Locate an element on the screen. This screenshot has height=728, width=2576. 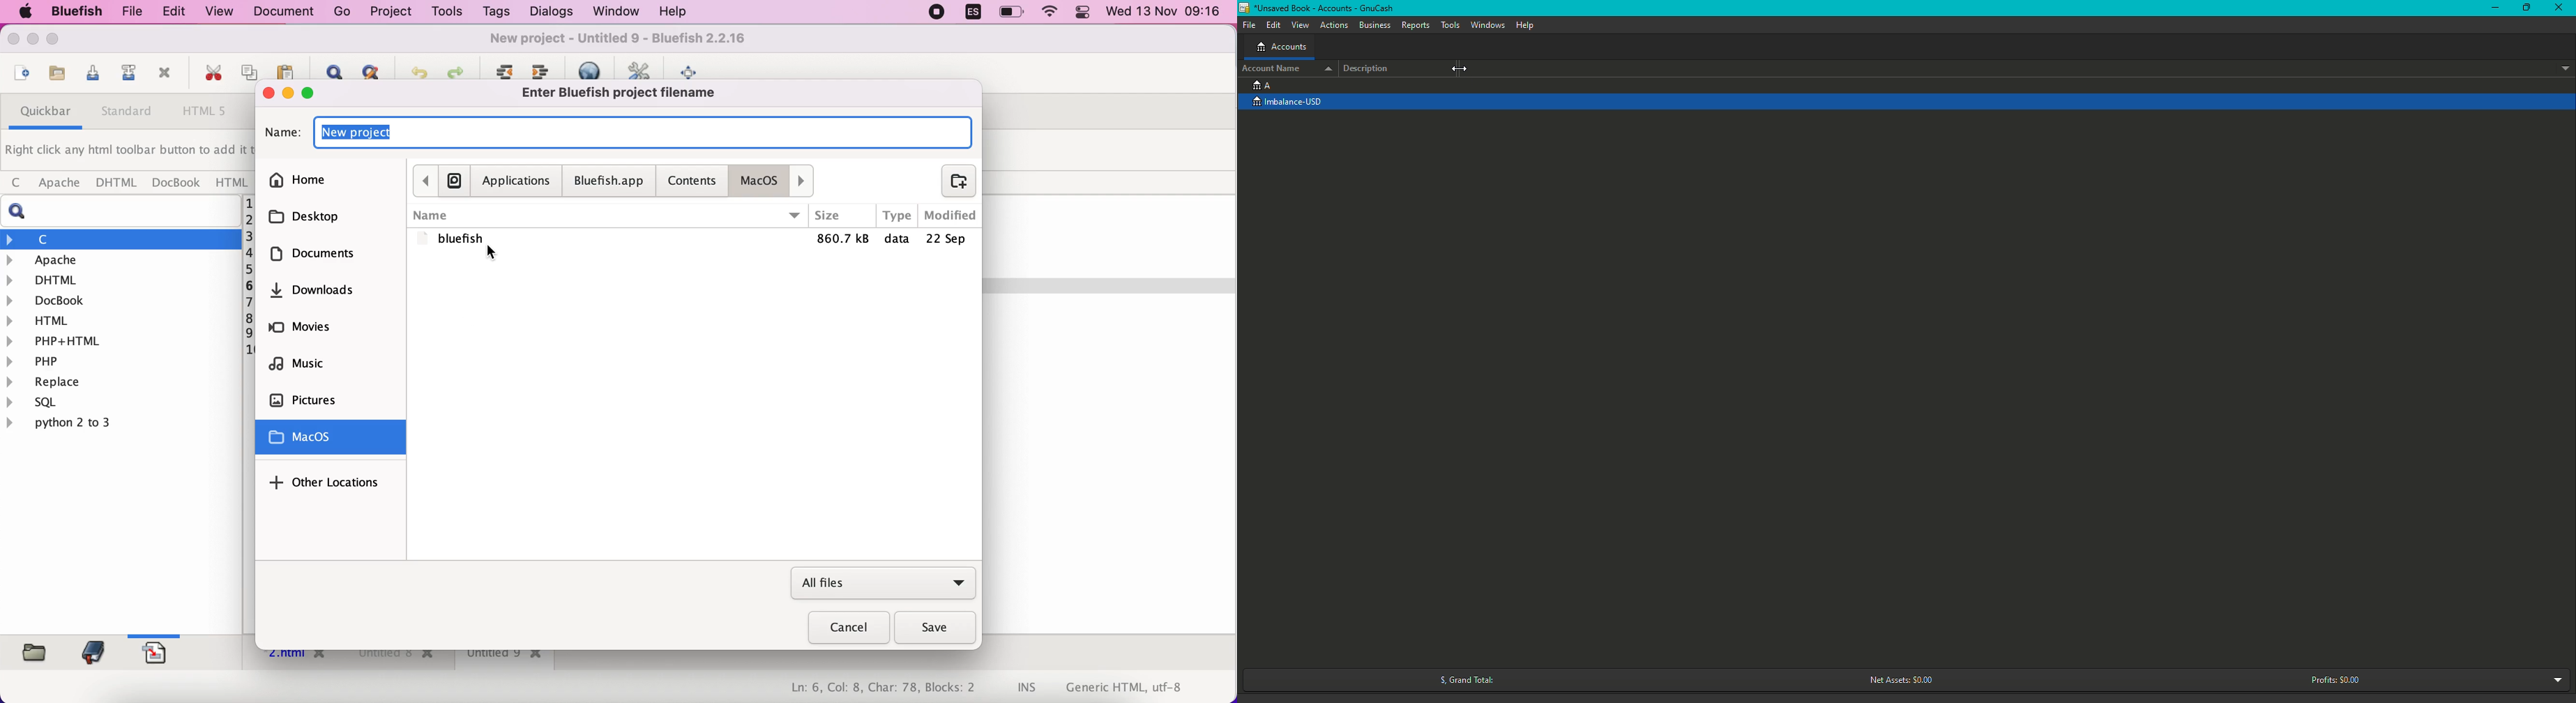
Imbalance is located at coordinates (1295, 103).